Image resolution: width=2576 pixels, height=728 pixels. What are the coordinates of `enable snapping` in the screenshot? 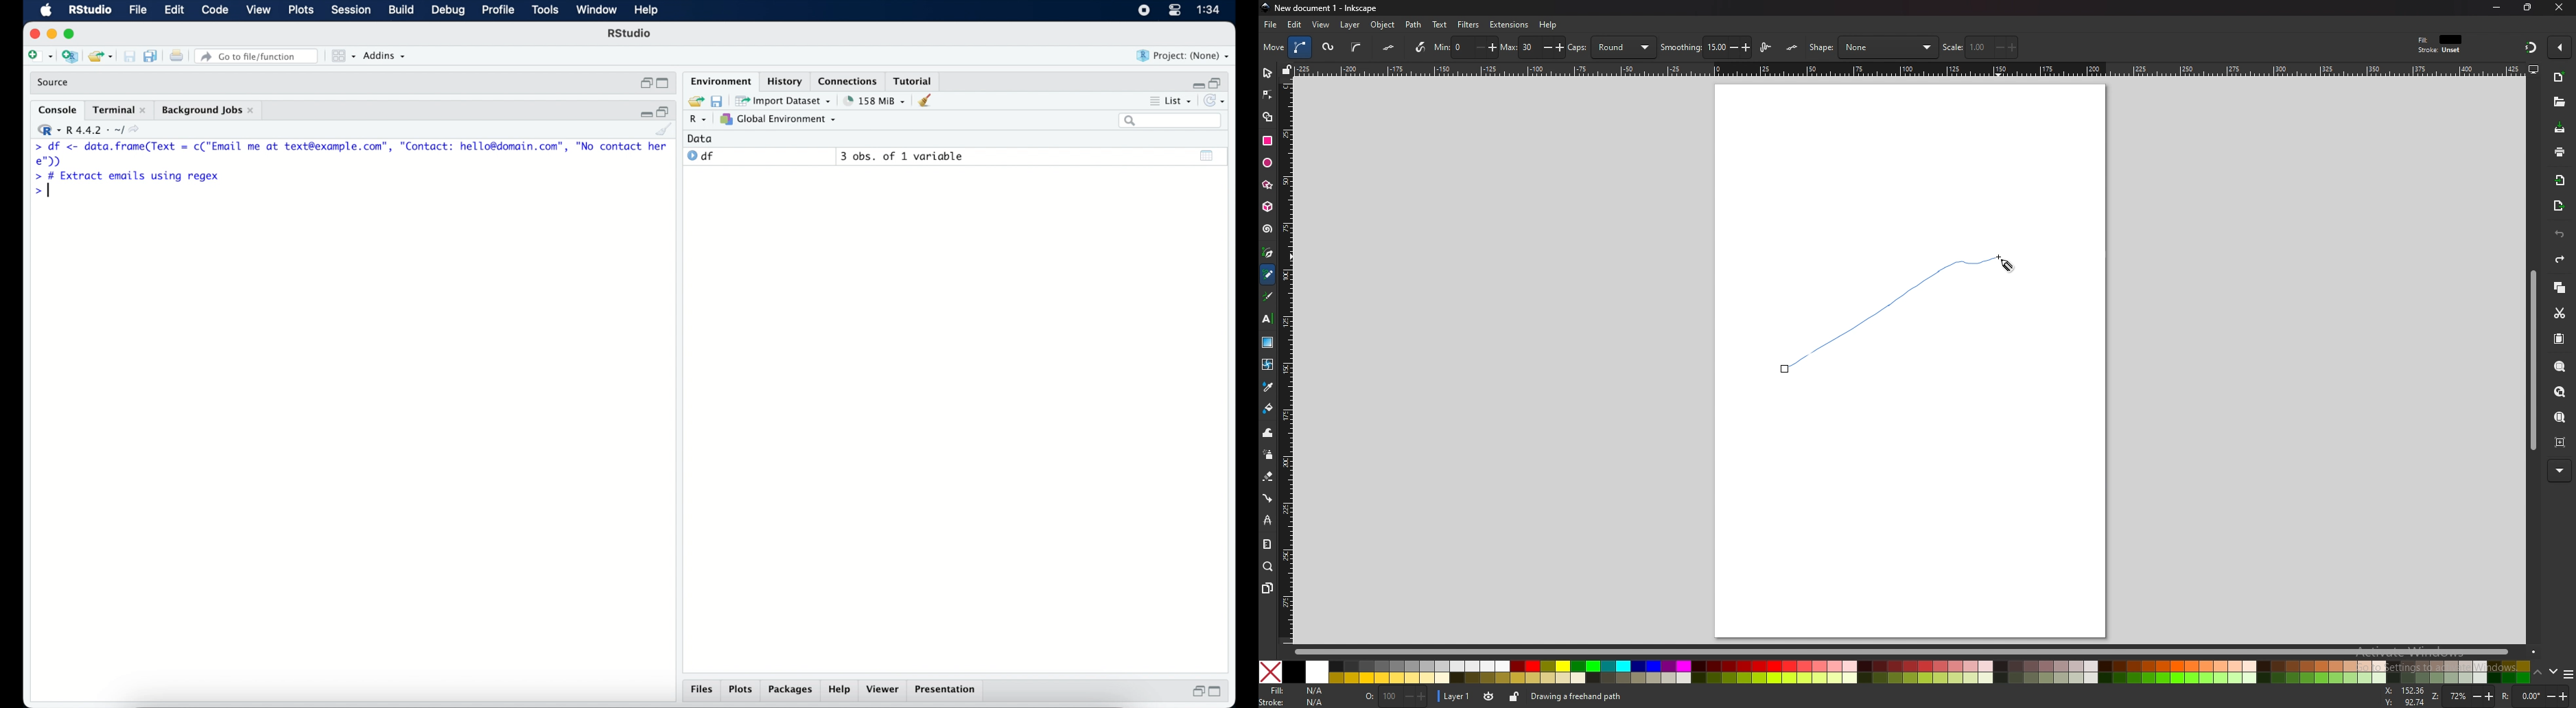 It's located at (2558, 47).